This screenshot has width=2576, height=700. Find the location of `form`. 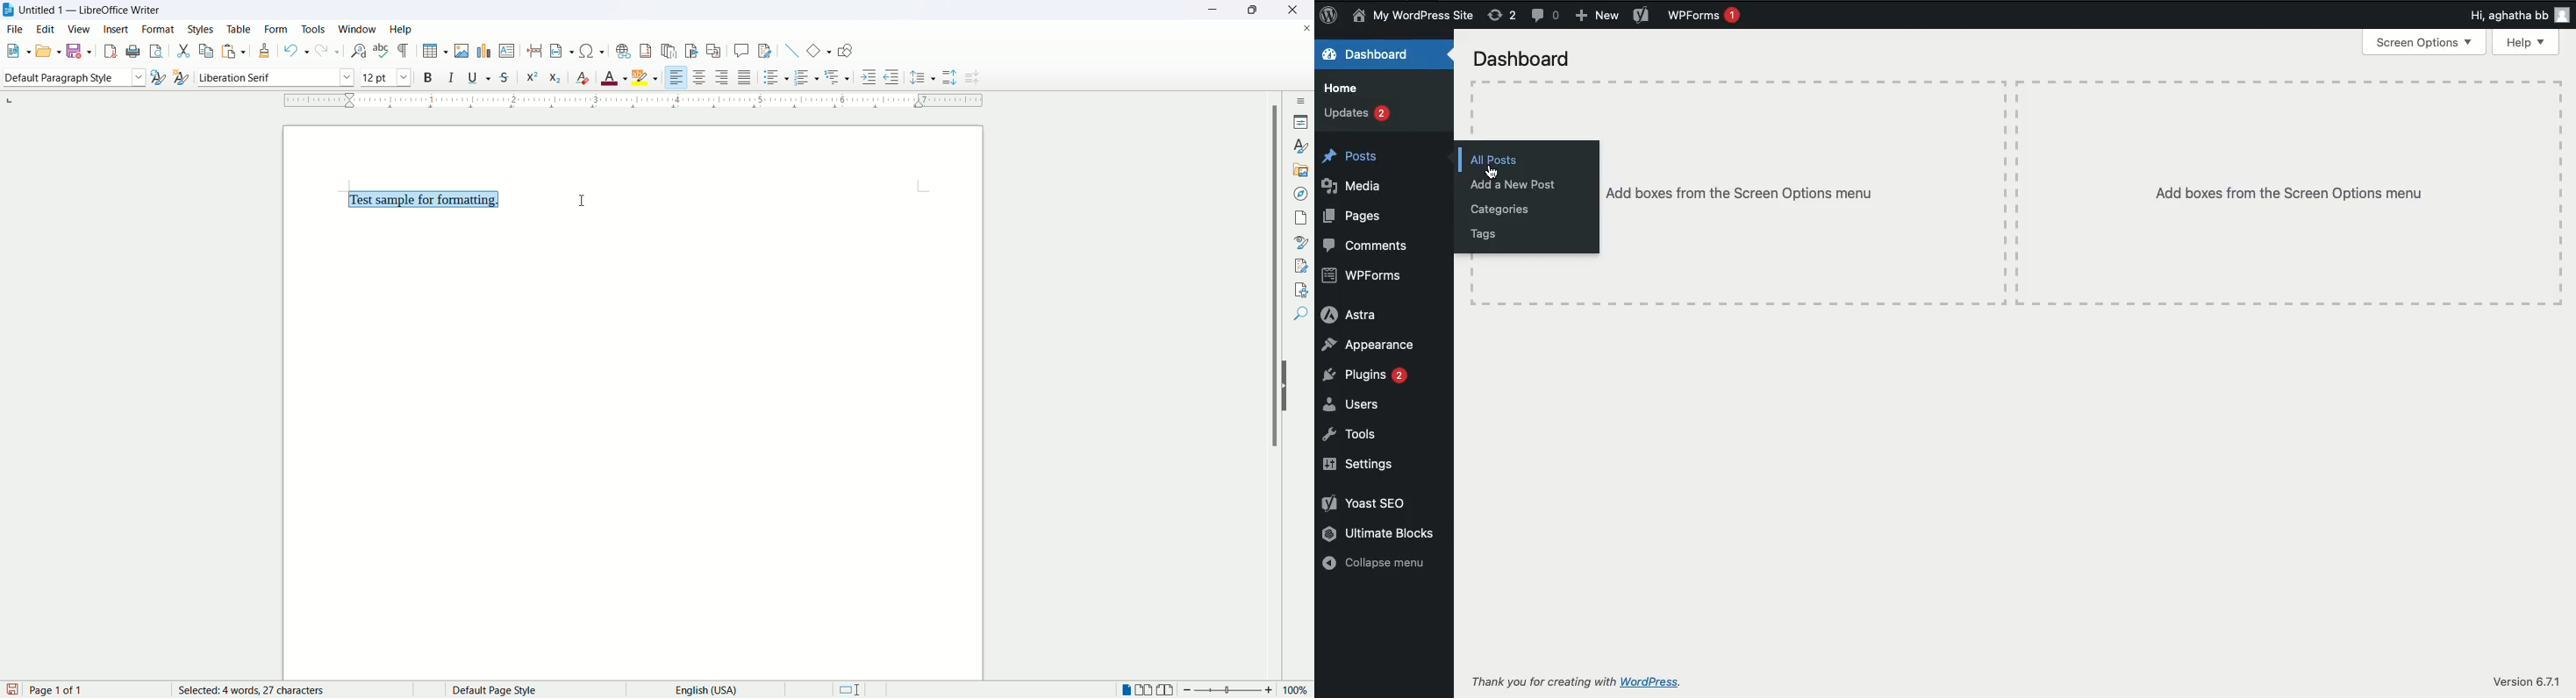

form is located at coordinates (276, 28).